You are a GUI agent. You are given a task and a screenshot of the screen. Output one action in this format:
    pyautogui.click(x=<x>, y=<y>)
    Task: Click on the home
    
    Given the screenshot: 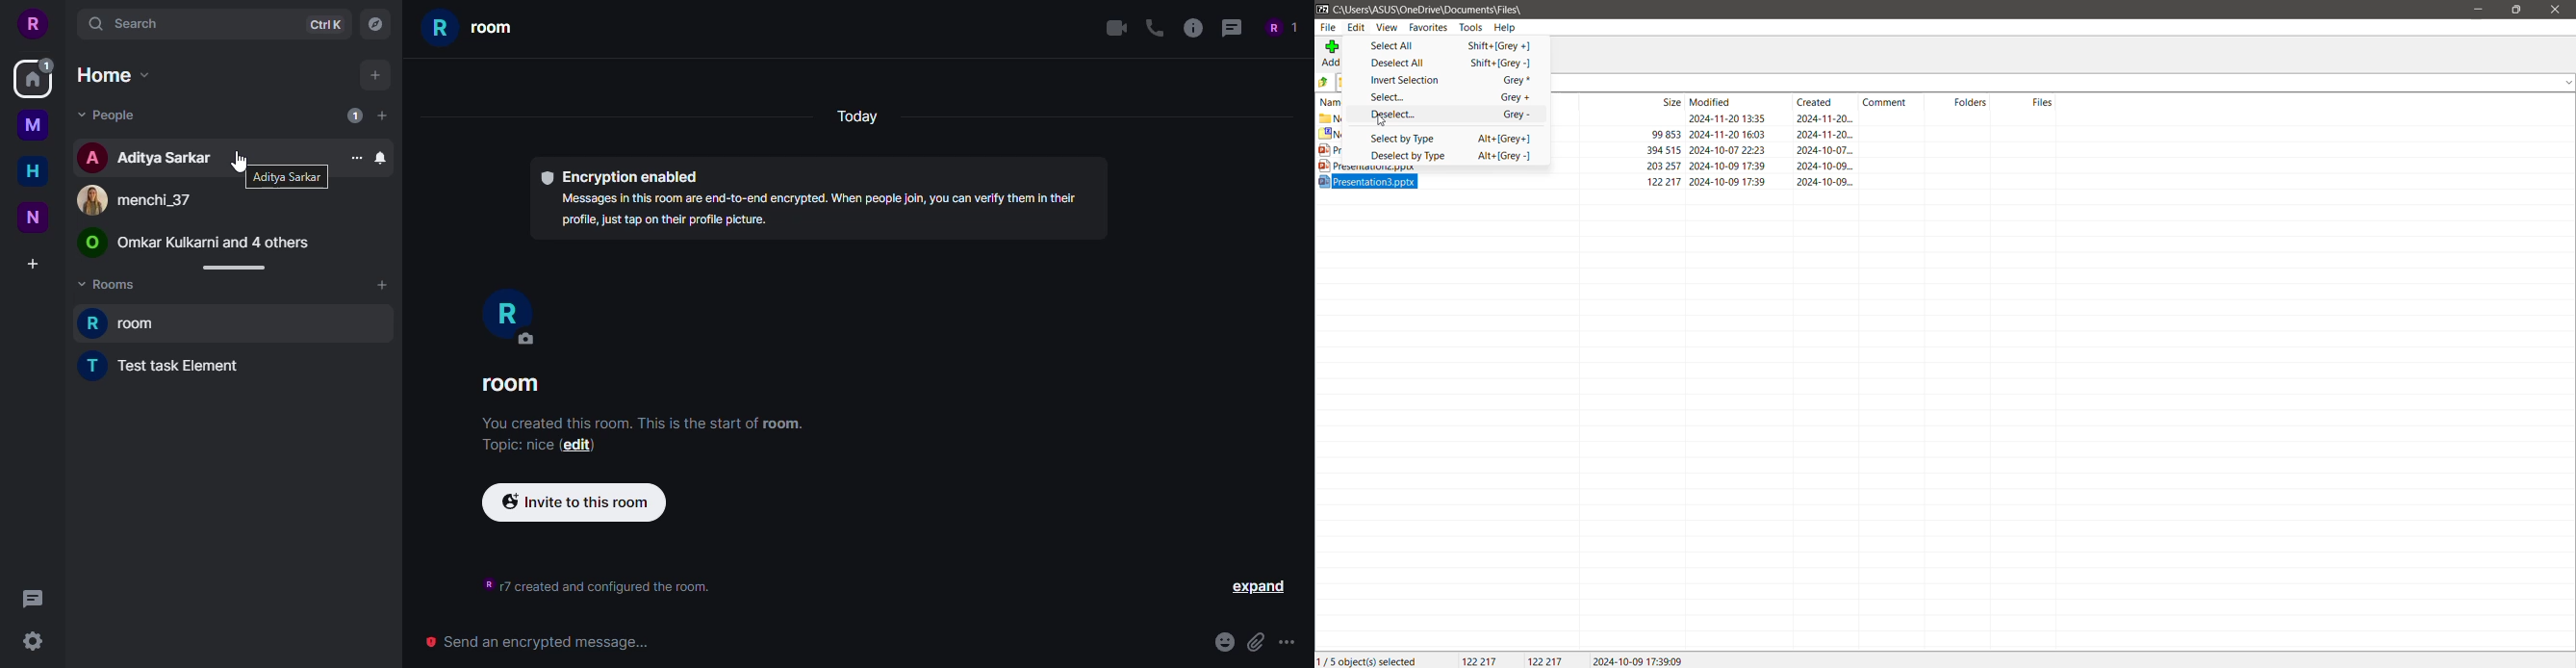 What is the action you would take?
    pyautogui.click(x=31, y=170)
    